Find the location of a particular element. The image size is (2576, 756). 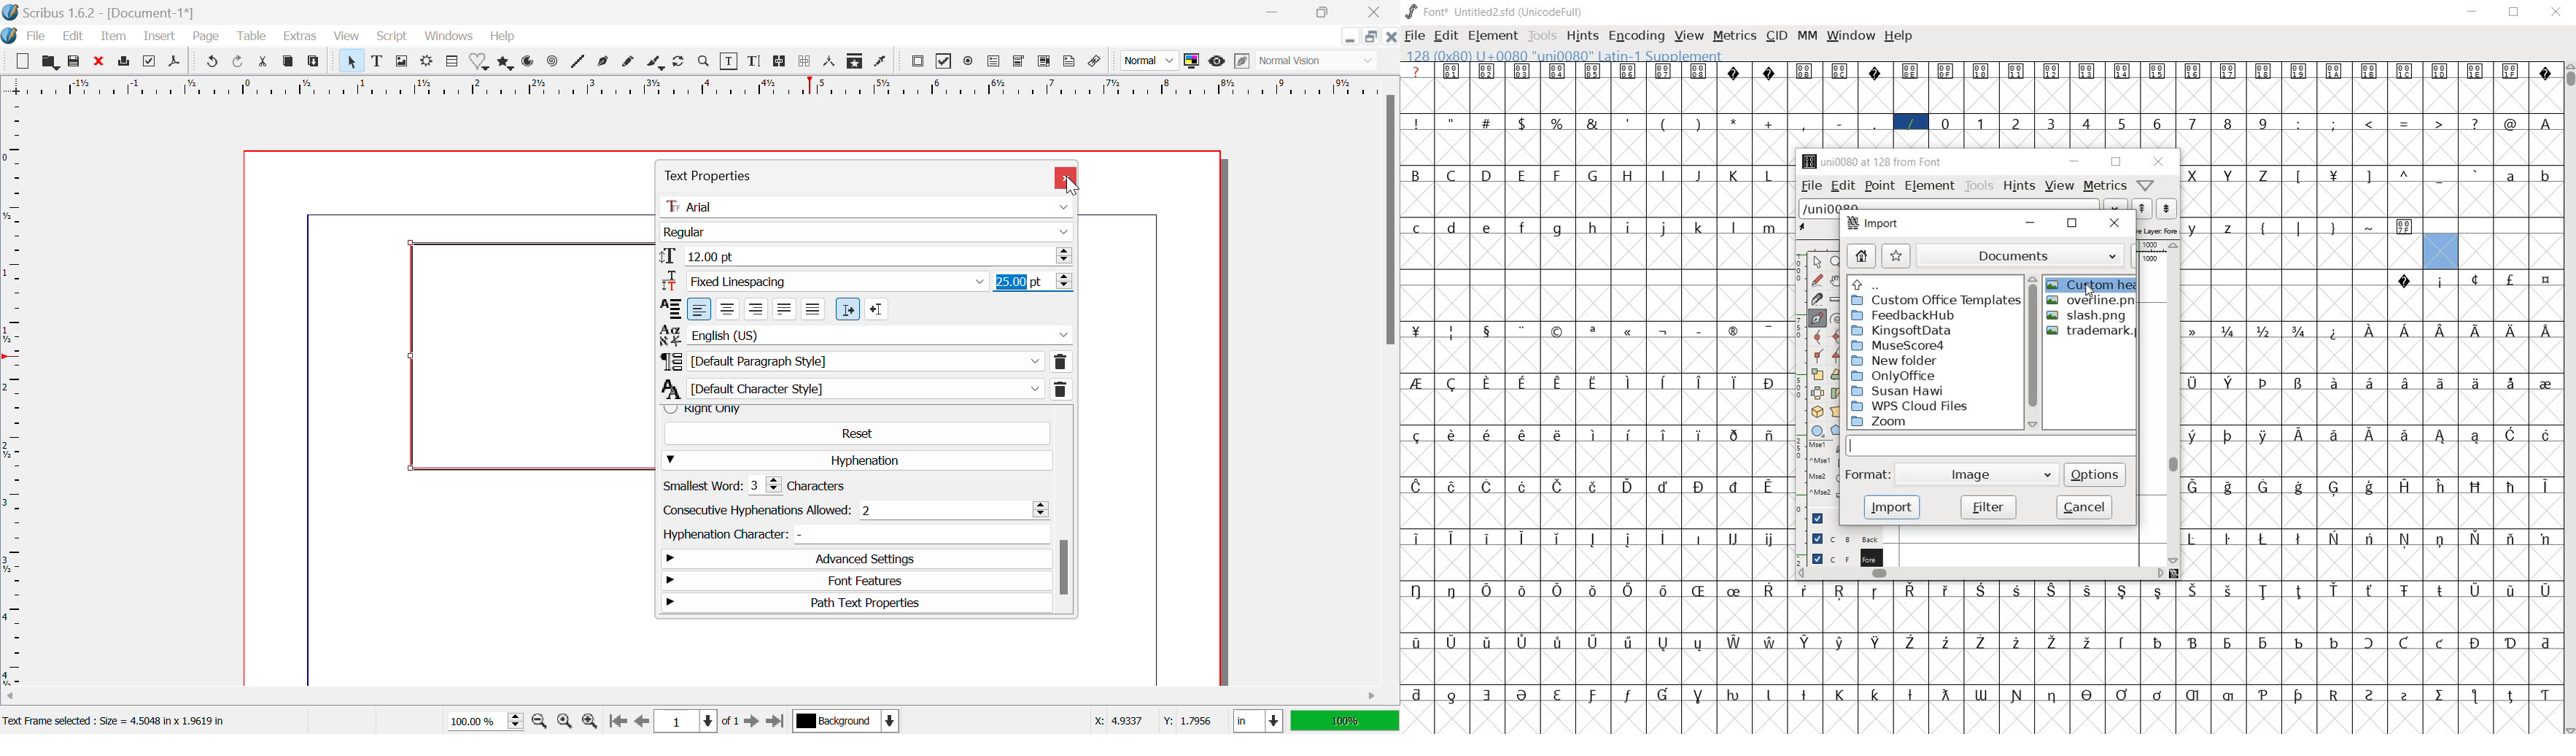

glyph is located at coordinates (2122, 694).